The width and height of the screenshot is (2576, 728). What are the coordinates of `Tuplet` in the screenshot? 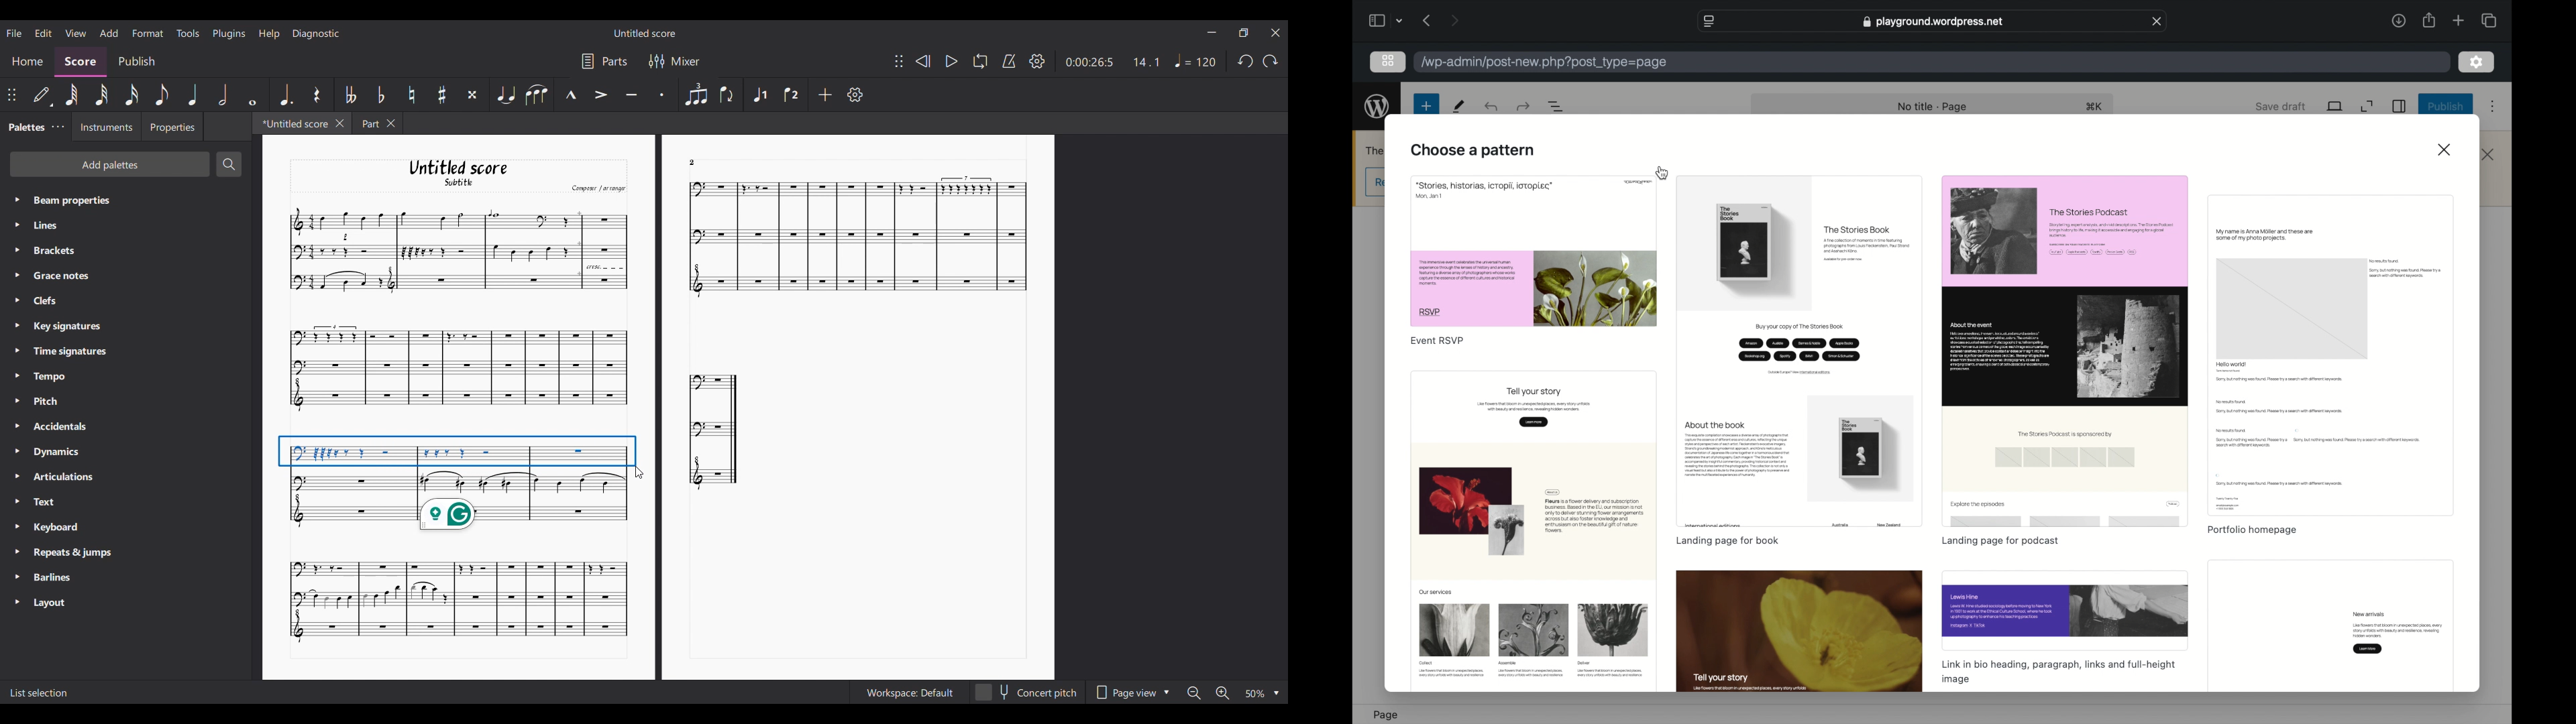 It's located at (696, 94).